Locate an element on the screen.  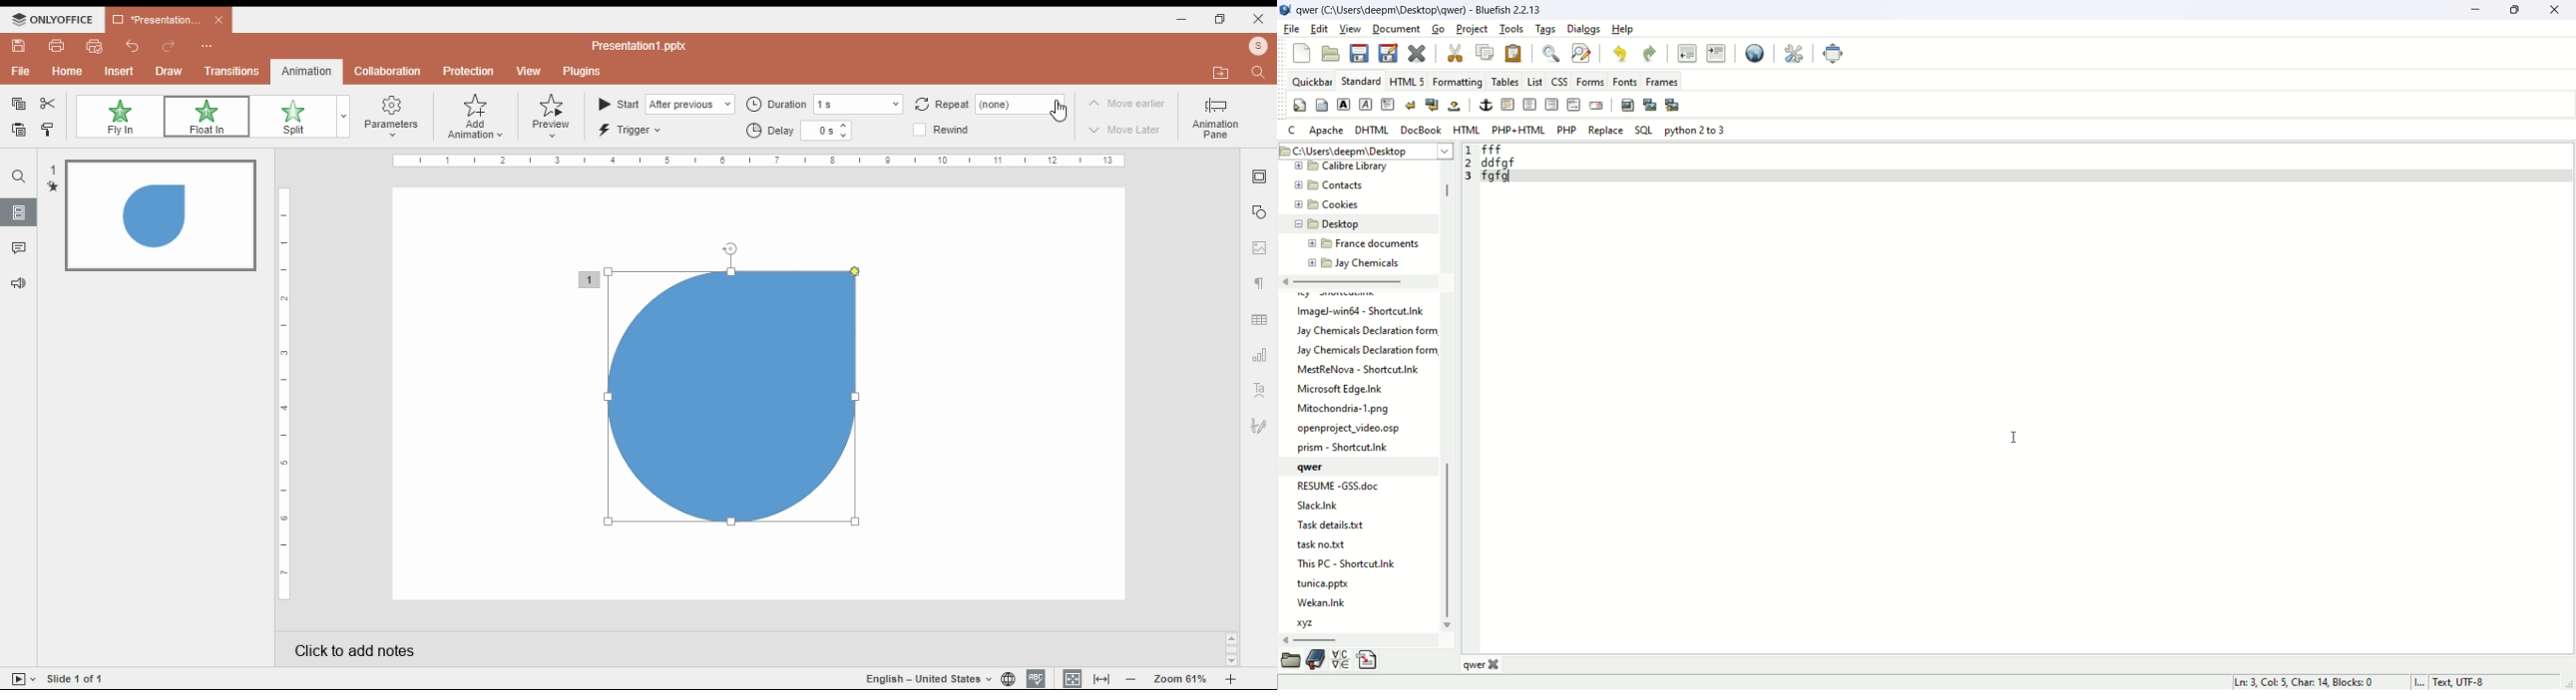
animation pane is located at coordinates (1214, 118).